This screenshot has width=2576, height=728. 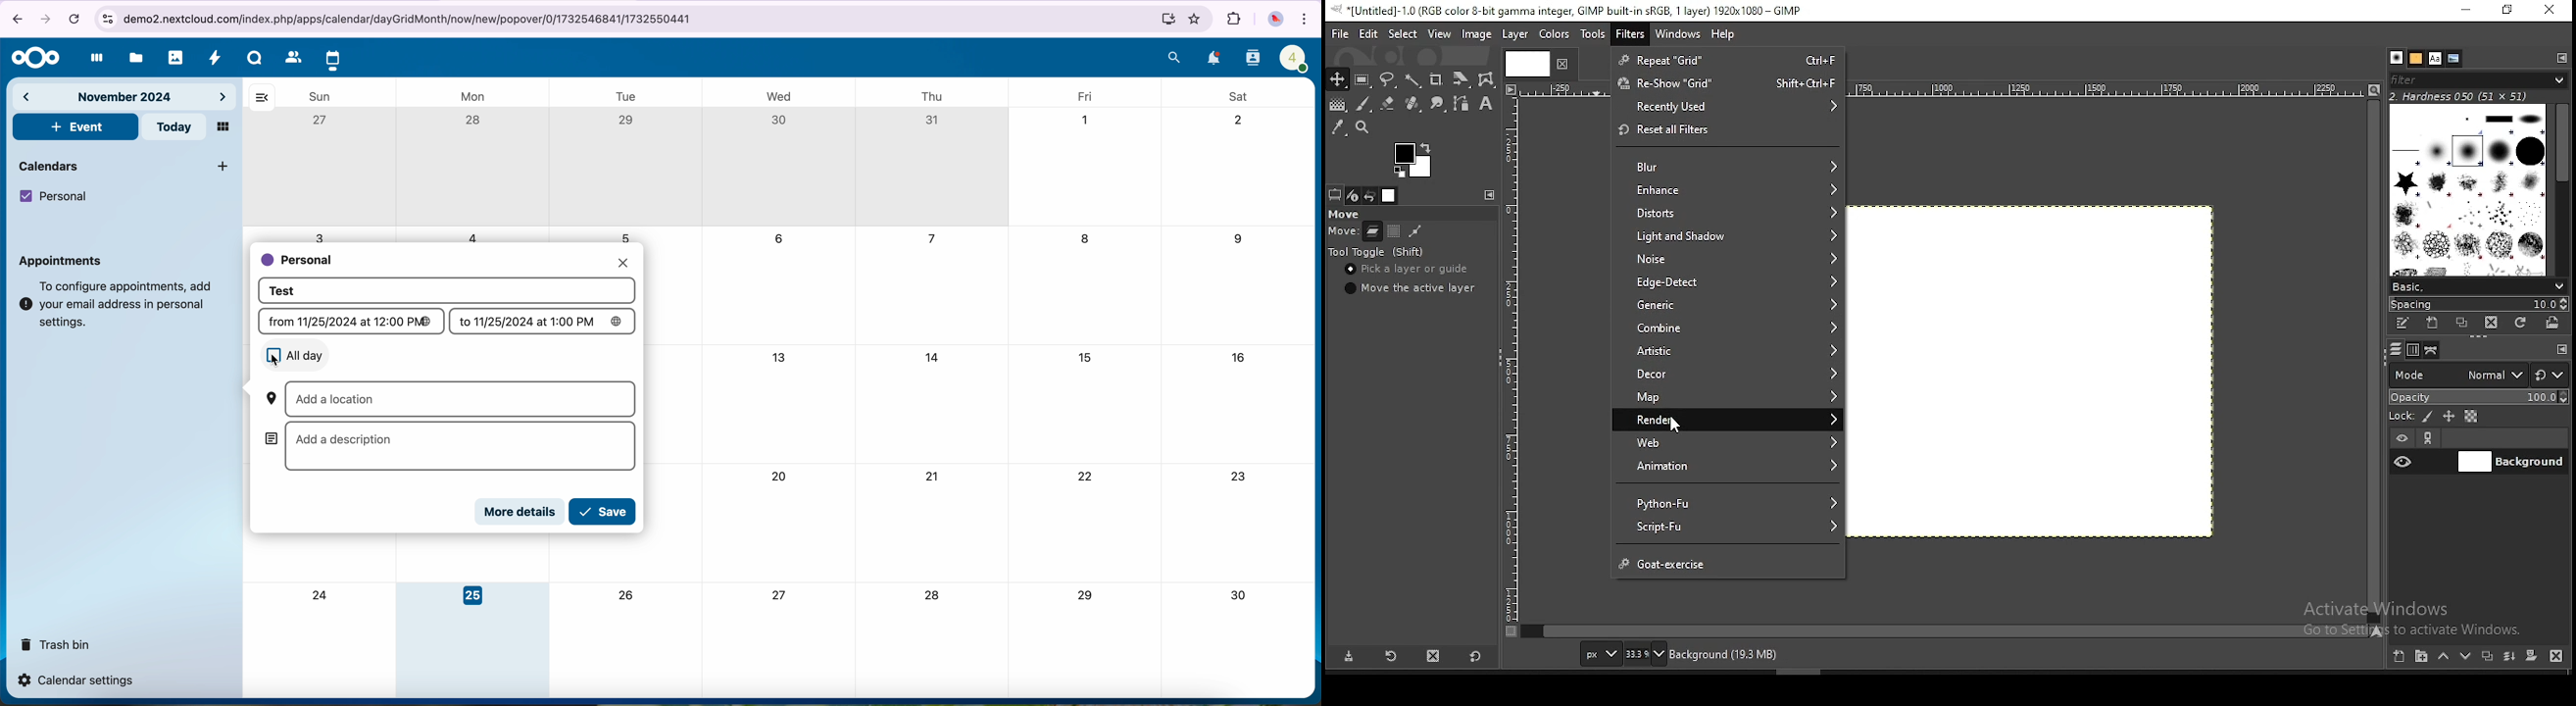 What do you see at coordinates (778, 95) in the screenshot?
I see `wed` at bounding box center [778, 95].